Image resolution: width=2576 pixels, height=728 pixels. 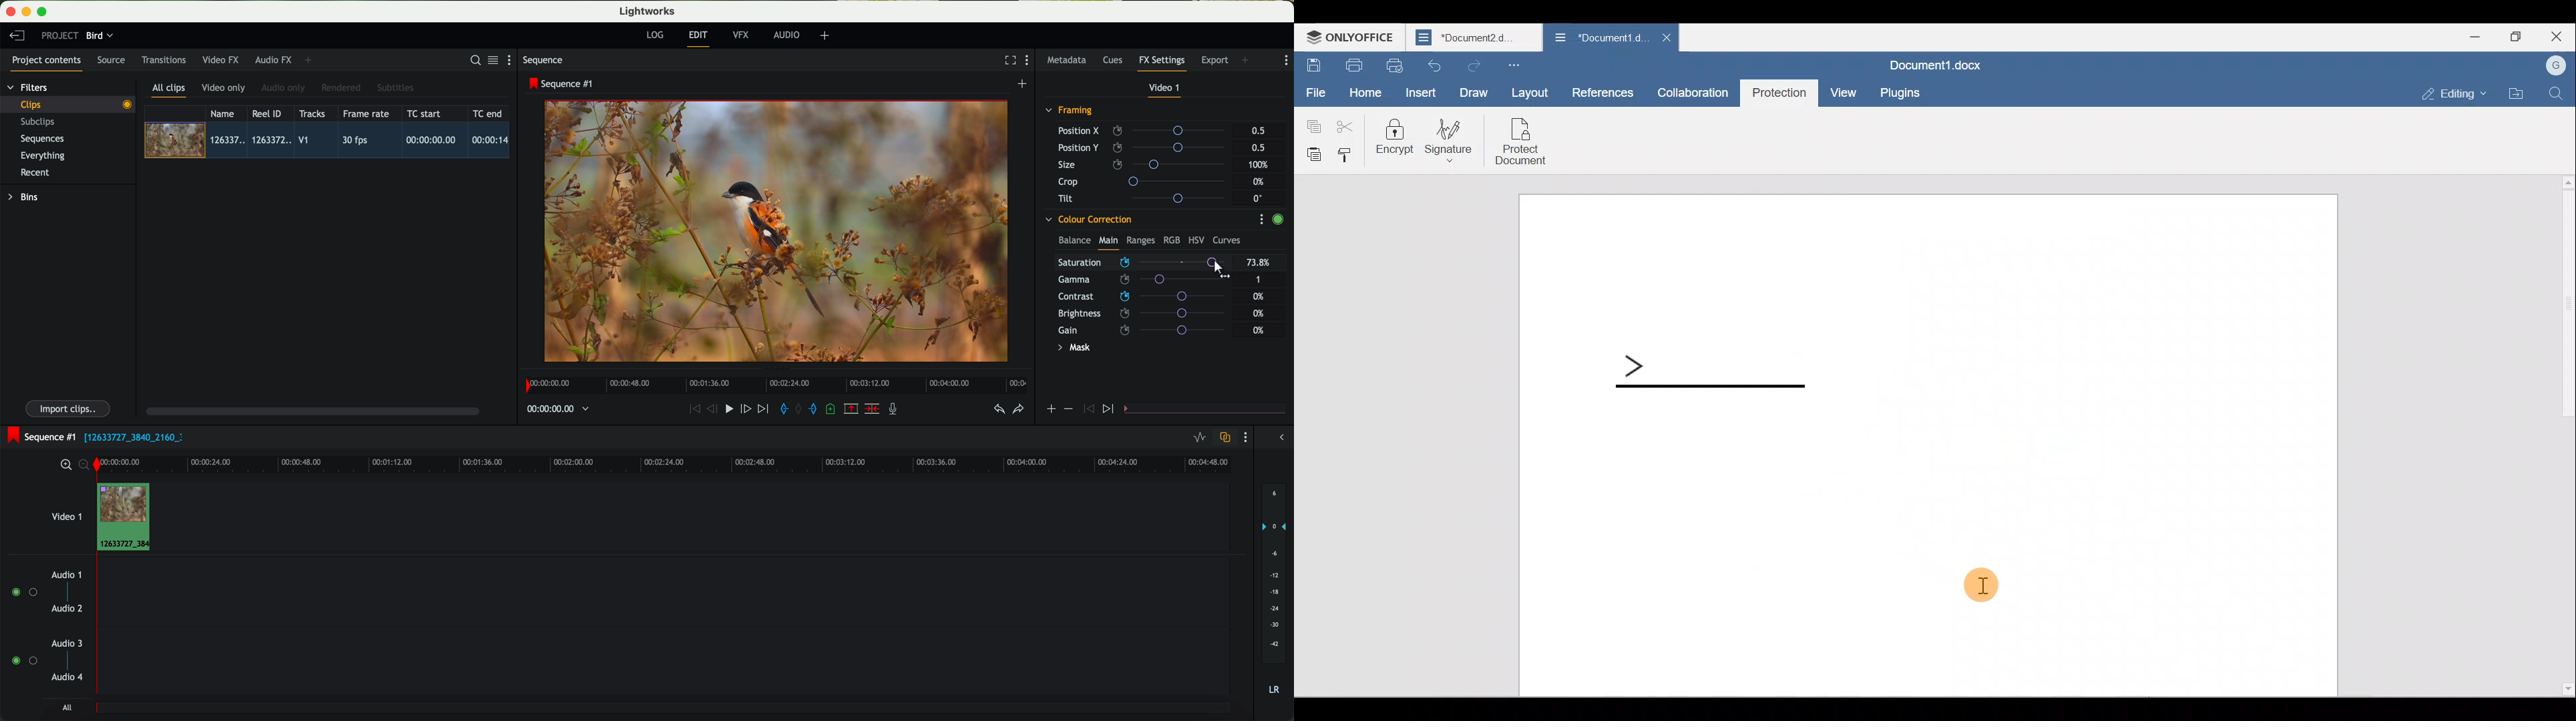 What do you see at coordinates (1521, 65) in the screenshot?
I see `Customize quick access toolbar` at bounding box center [1521, 65].